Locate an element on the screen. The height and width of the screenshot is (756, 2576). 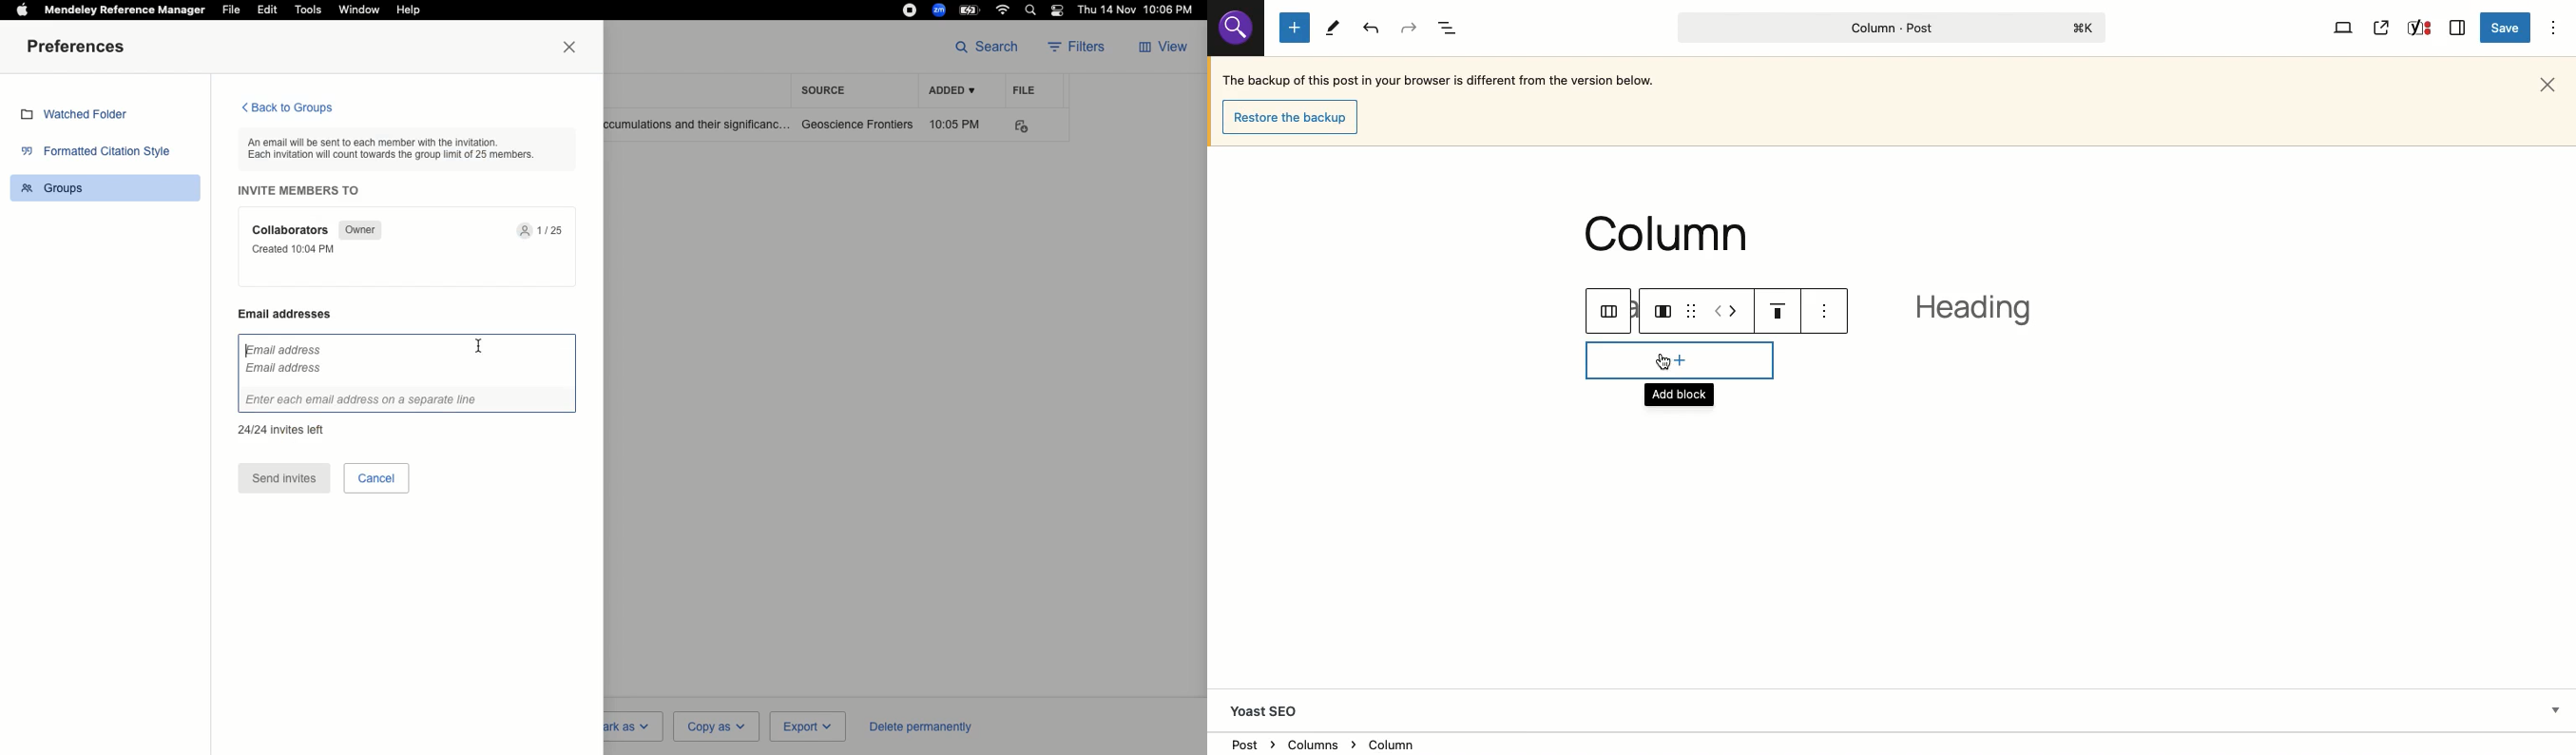
Export is located at coordinates (806, 727).